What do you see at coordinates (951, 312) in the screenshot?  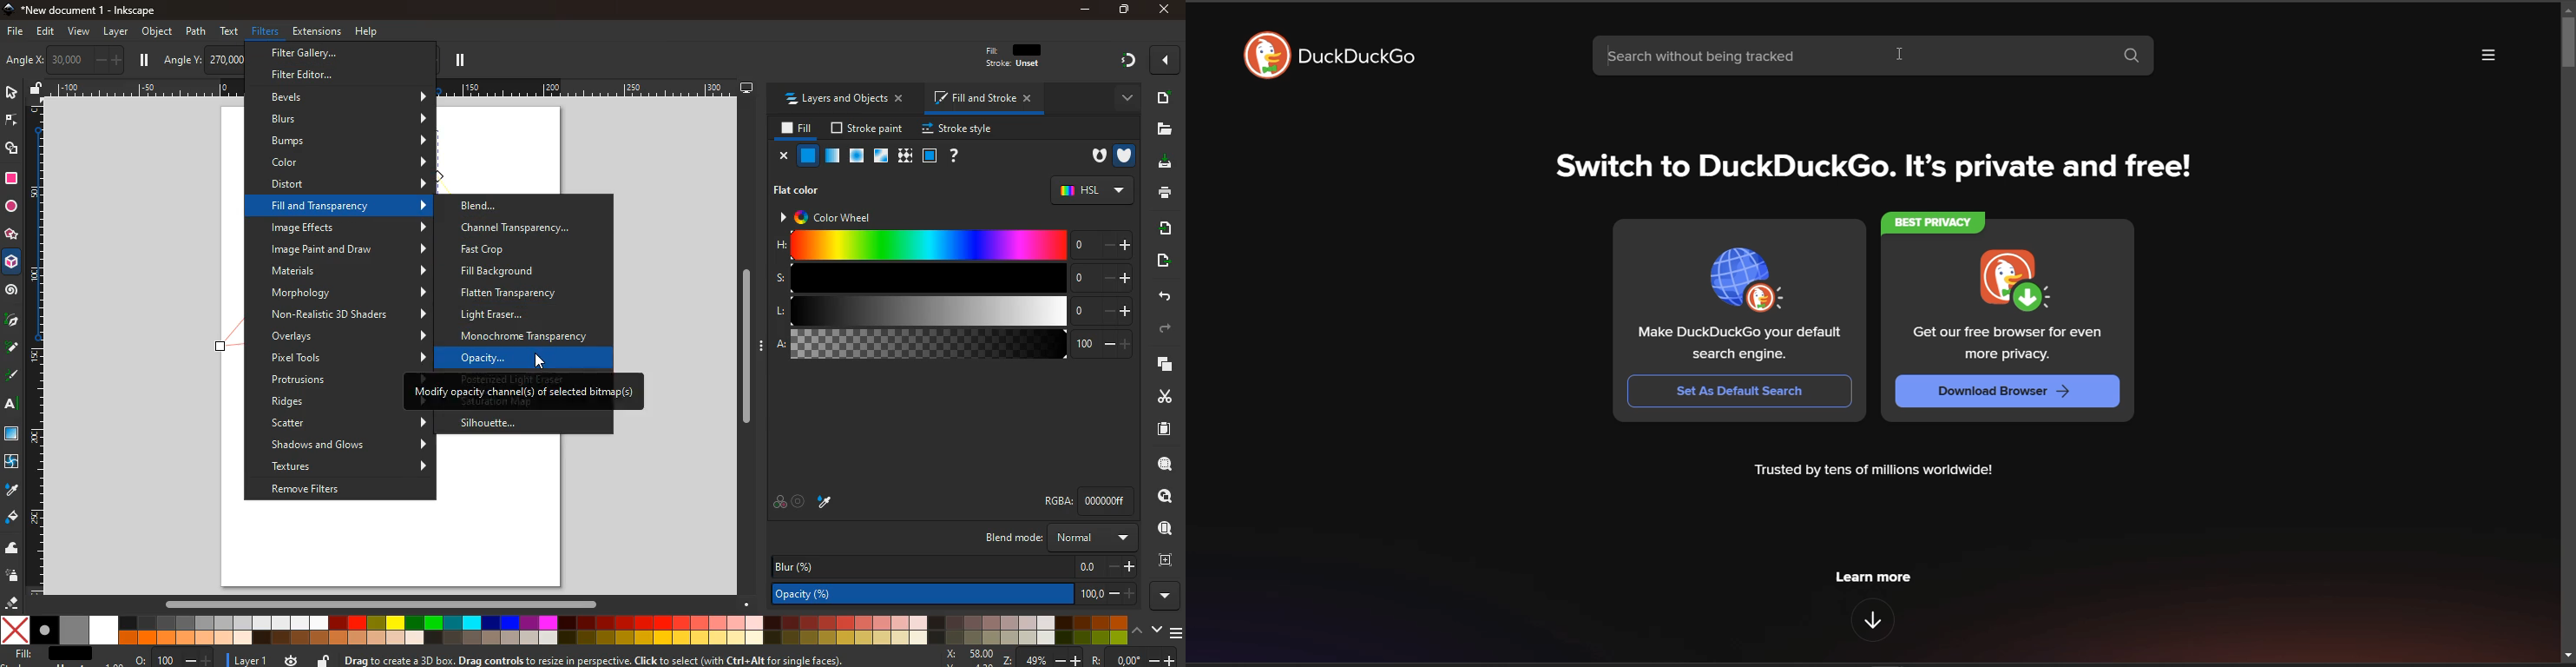 I see `l` at bounding box center [951, 312].